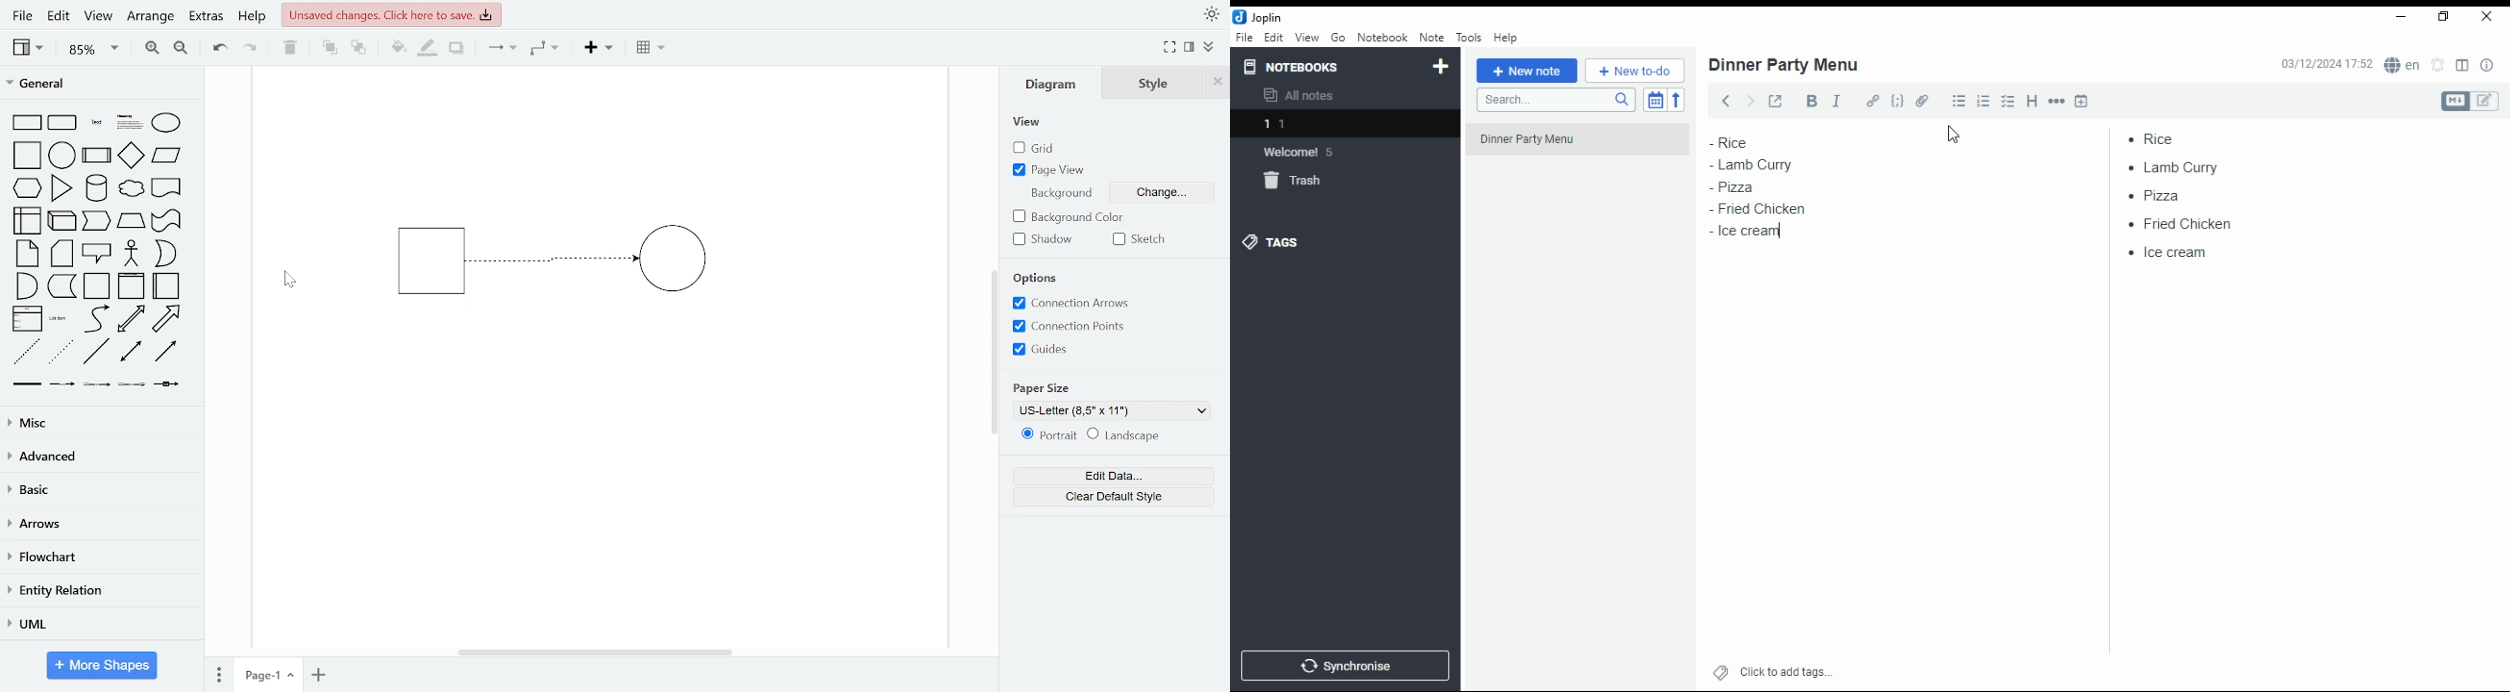 This screenshot has height=700, width=2520. What do you see at coordinates (1583, 146) in the screenshot?
I see `dinner party menu` at bounding box center [1583, 146].